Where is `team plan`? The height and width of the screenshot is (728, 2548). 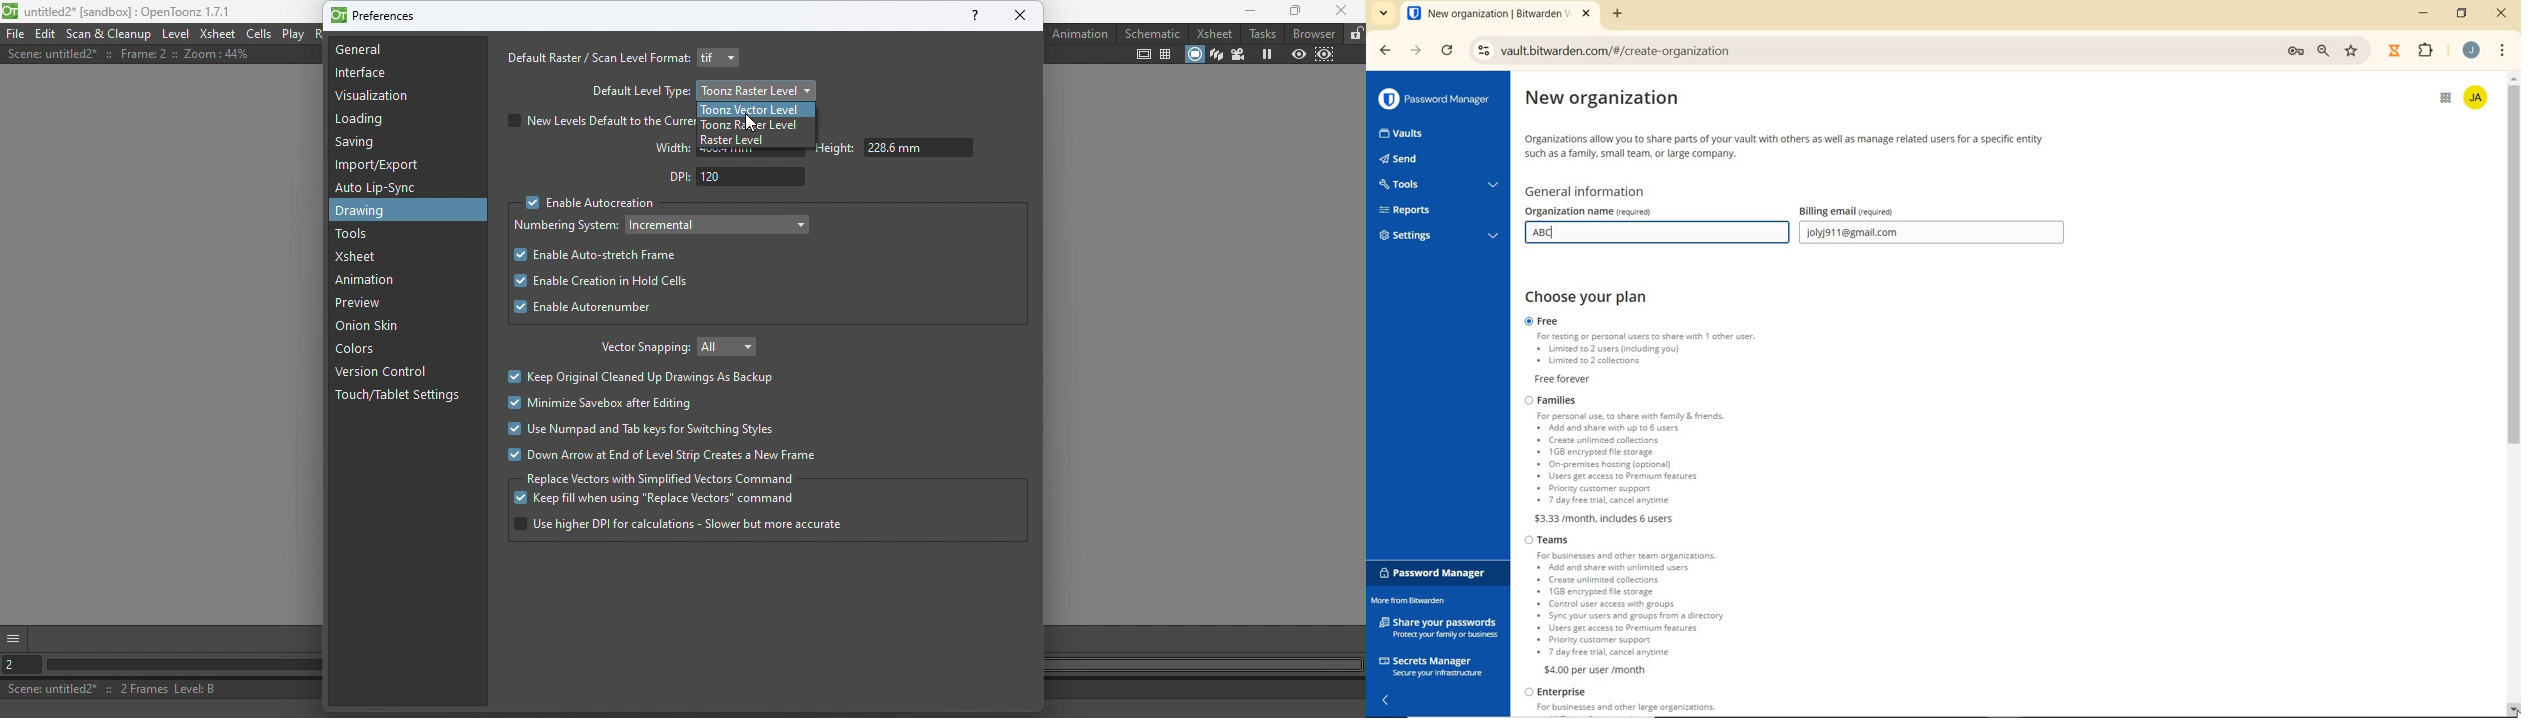
team plan is located at coordinates (1632, 605).